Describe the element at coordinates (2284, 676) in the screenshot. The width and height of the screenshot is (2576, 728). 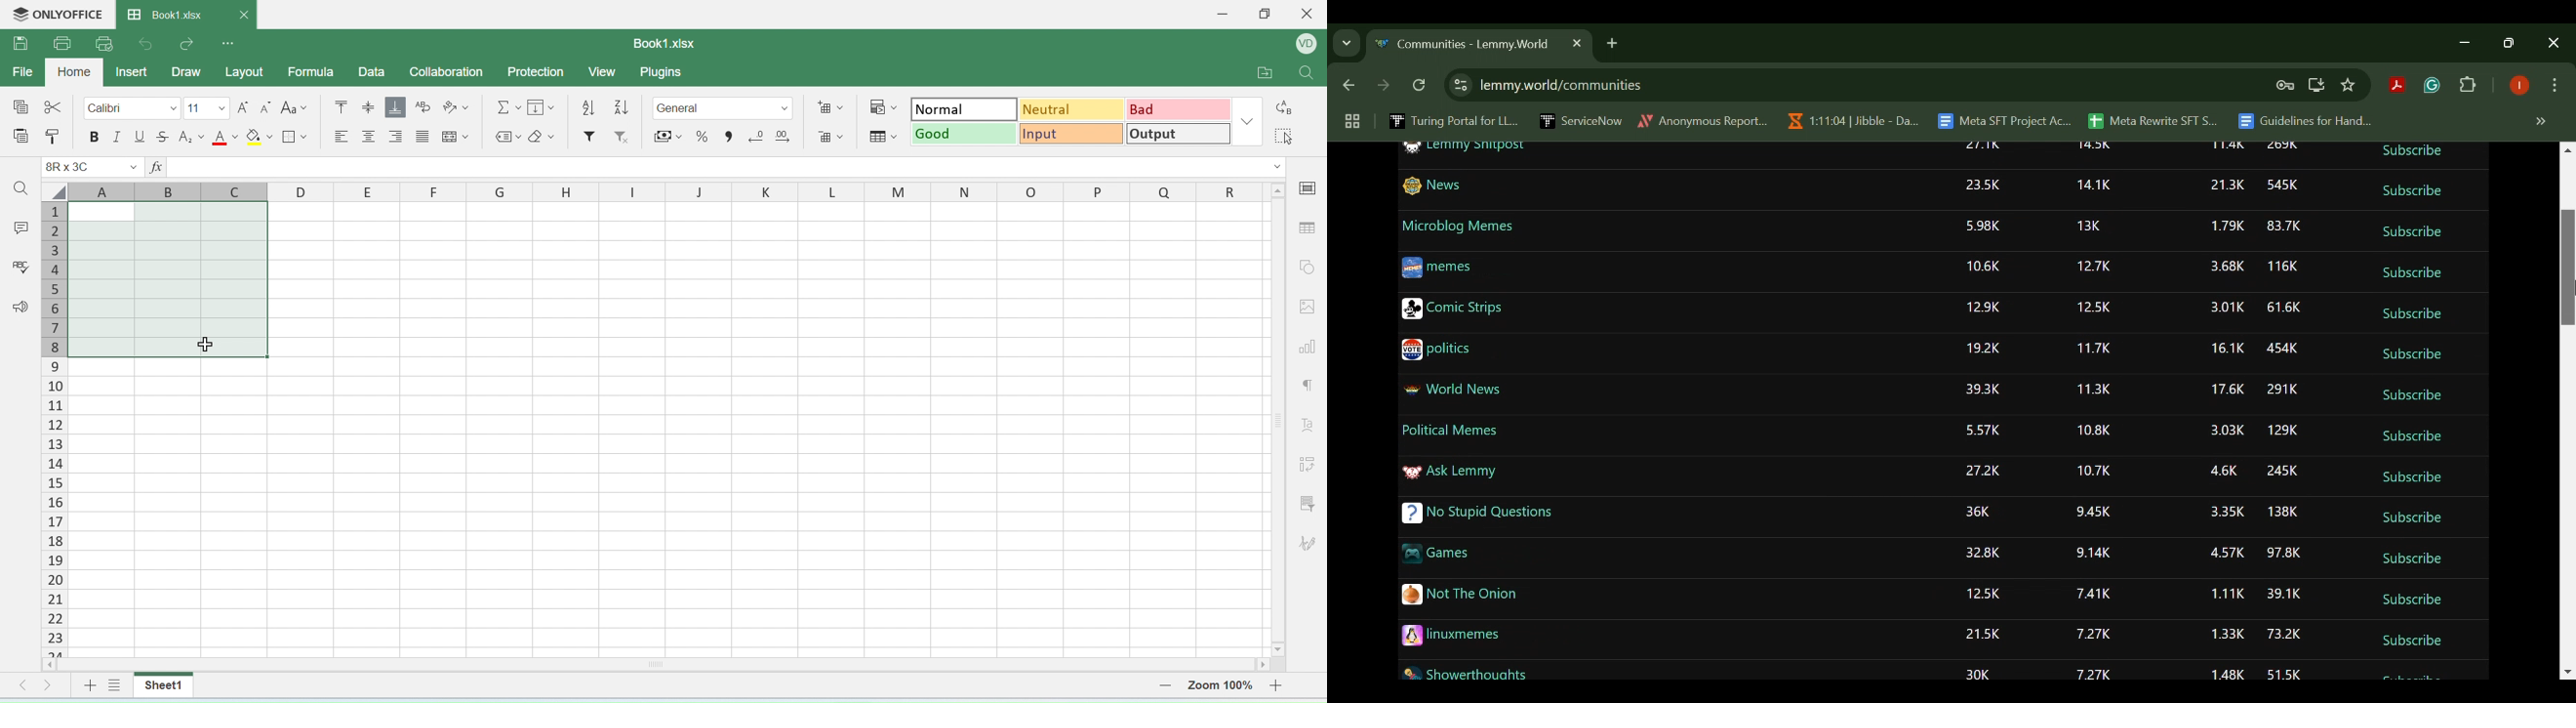
I see `51.5K` at that location.